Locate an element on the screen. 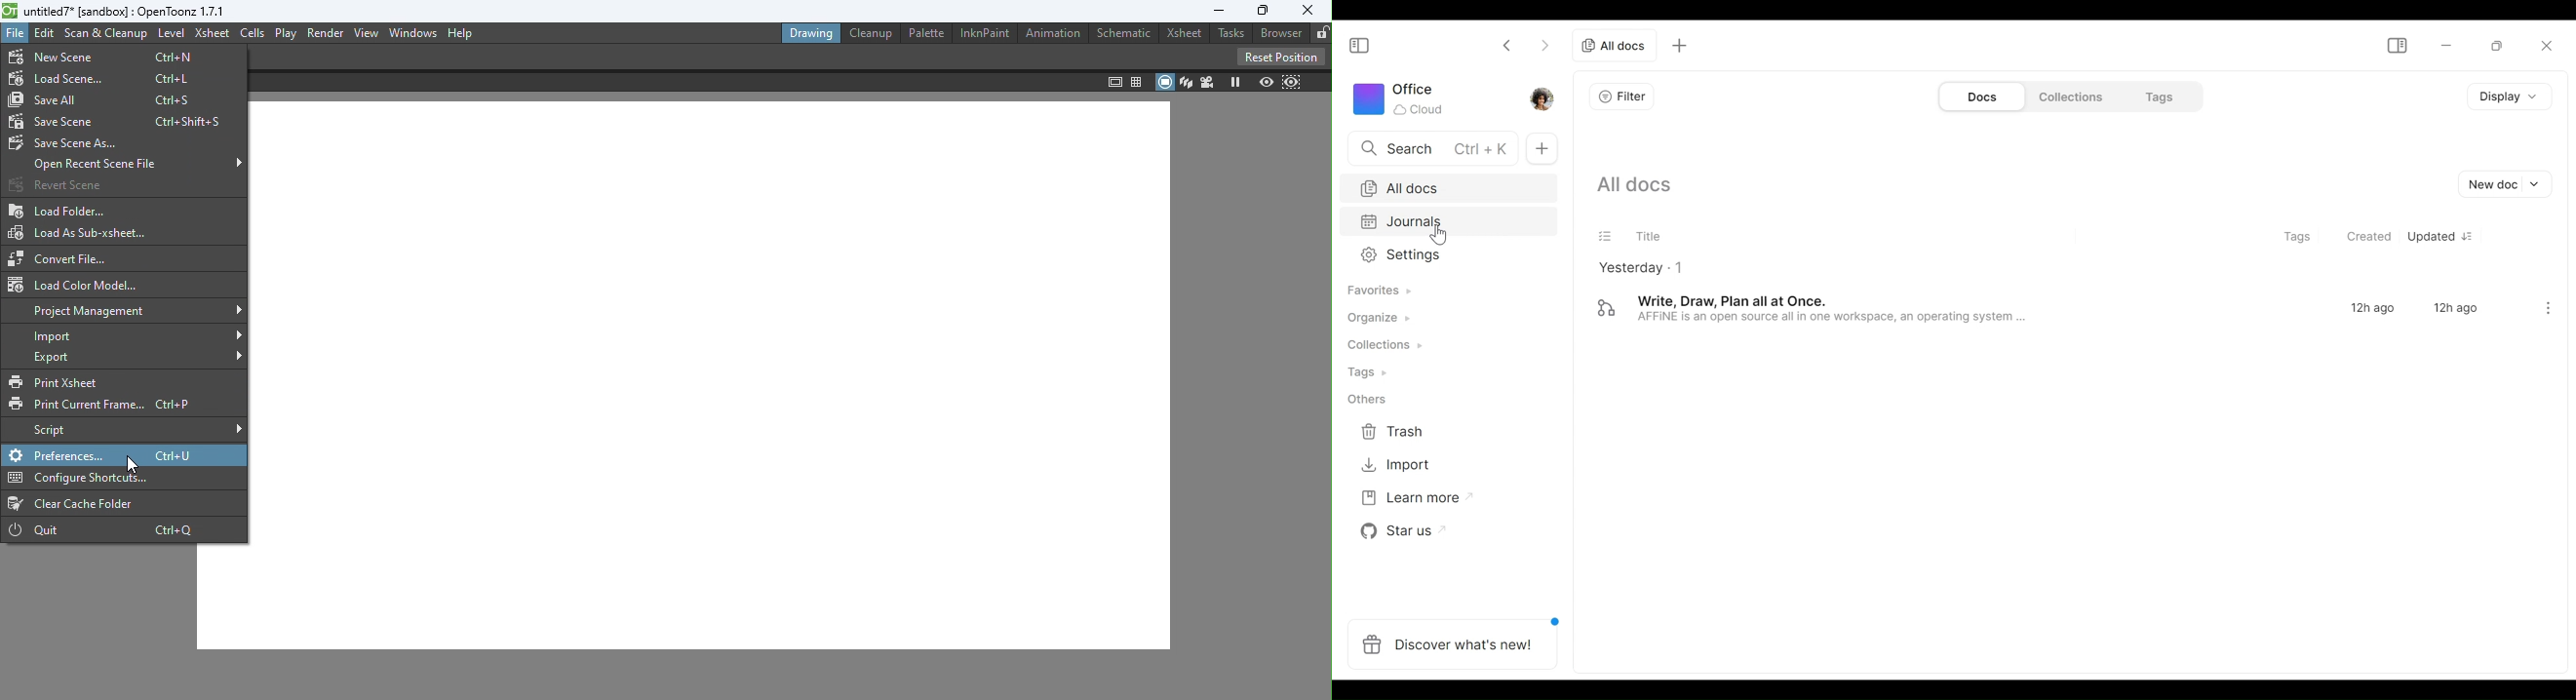  Drawing is located at coordinates (811, 33).